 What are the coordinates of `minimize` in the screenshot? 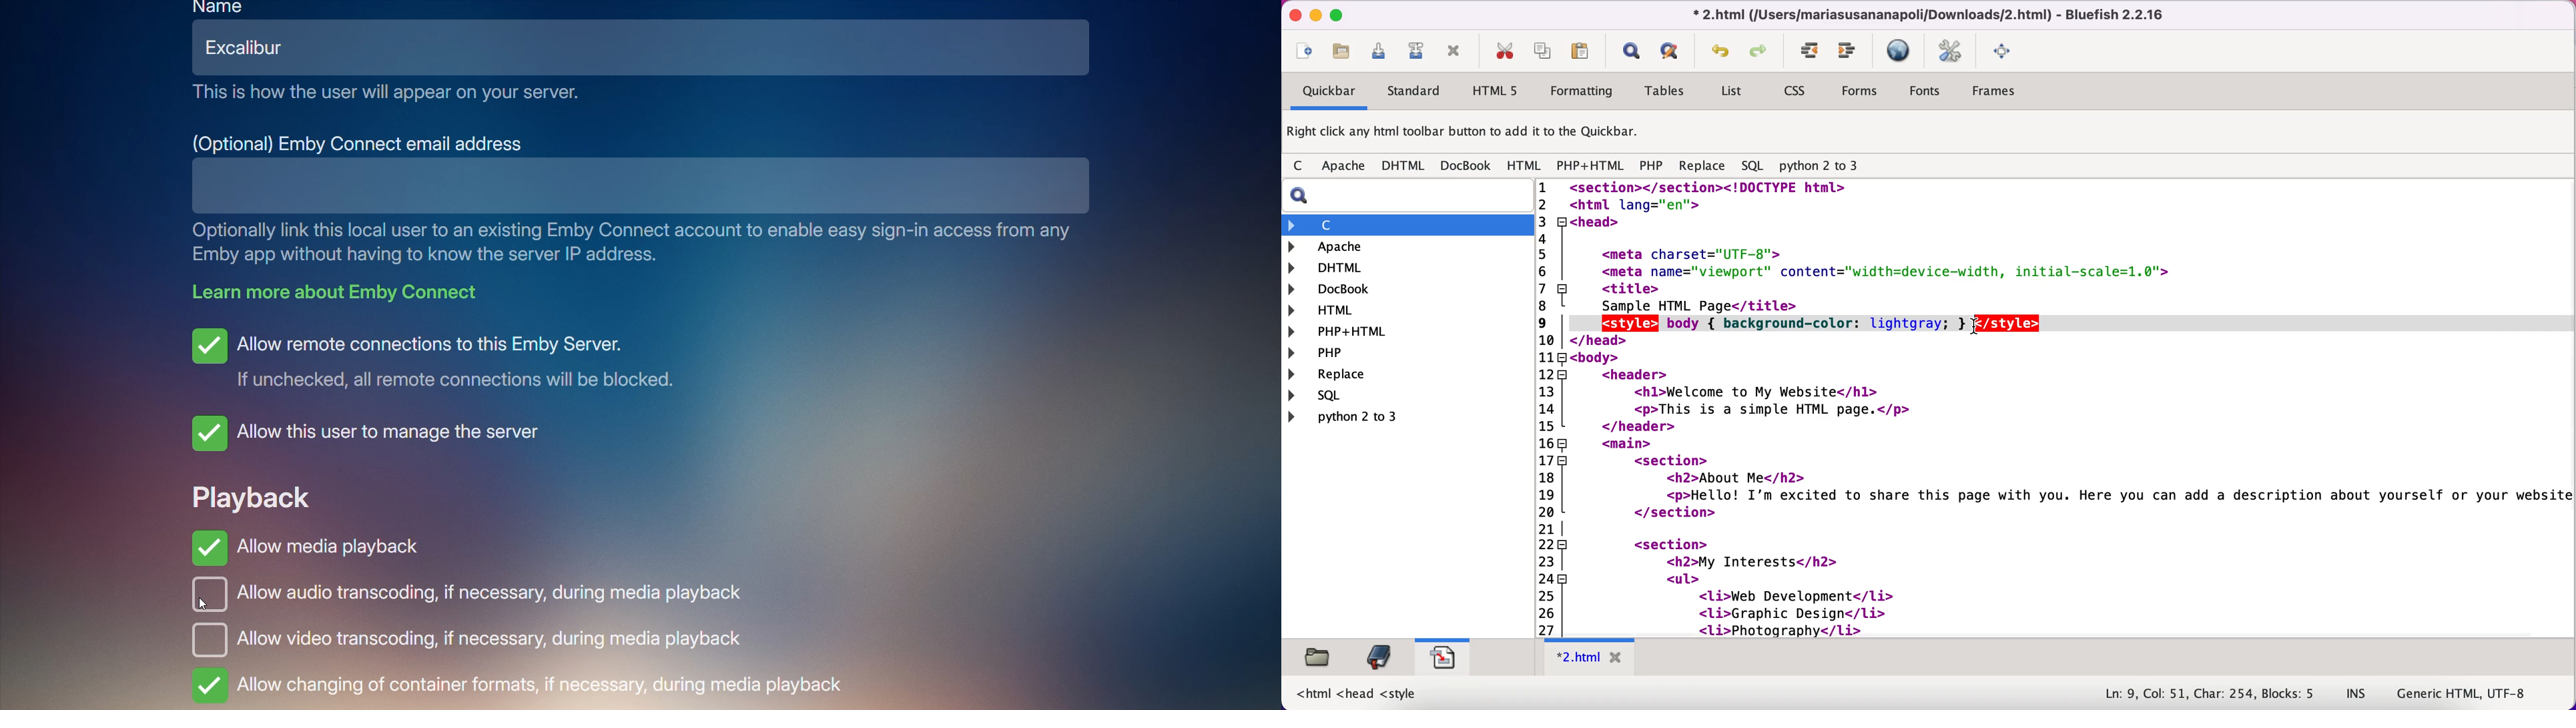 It's located at (1315, 16).